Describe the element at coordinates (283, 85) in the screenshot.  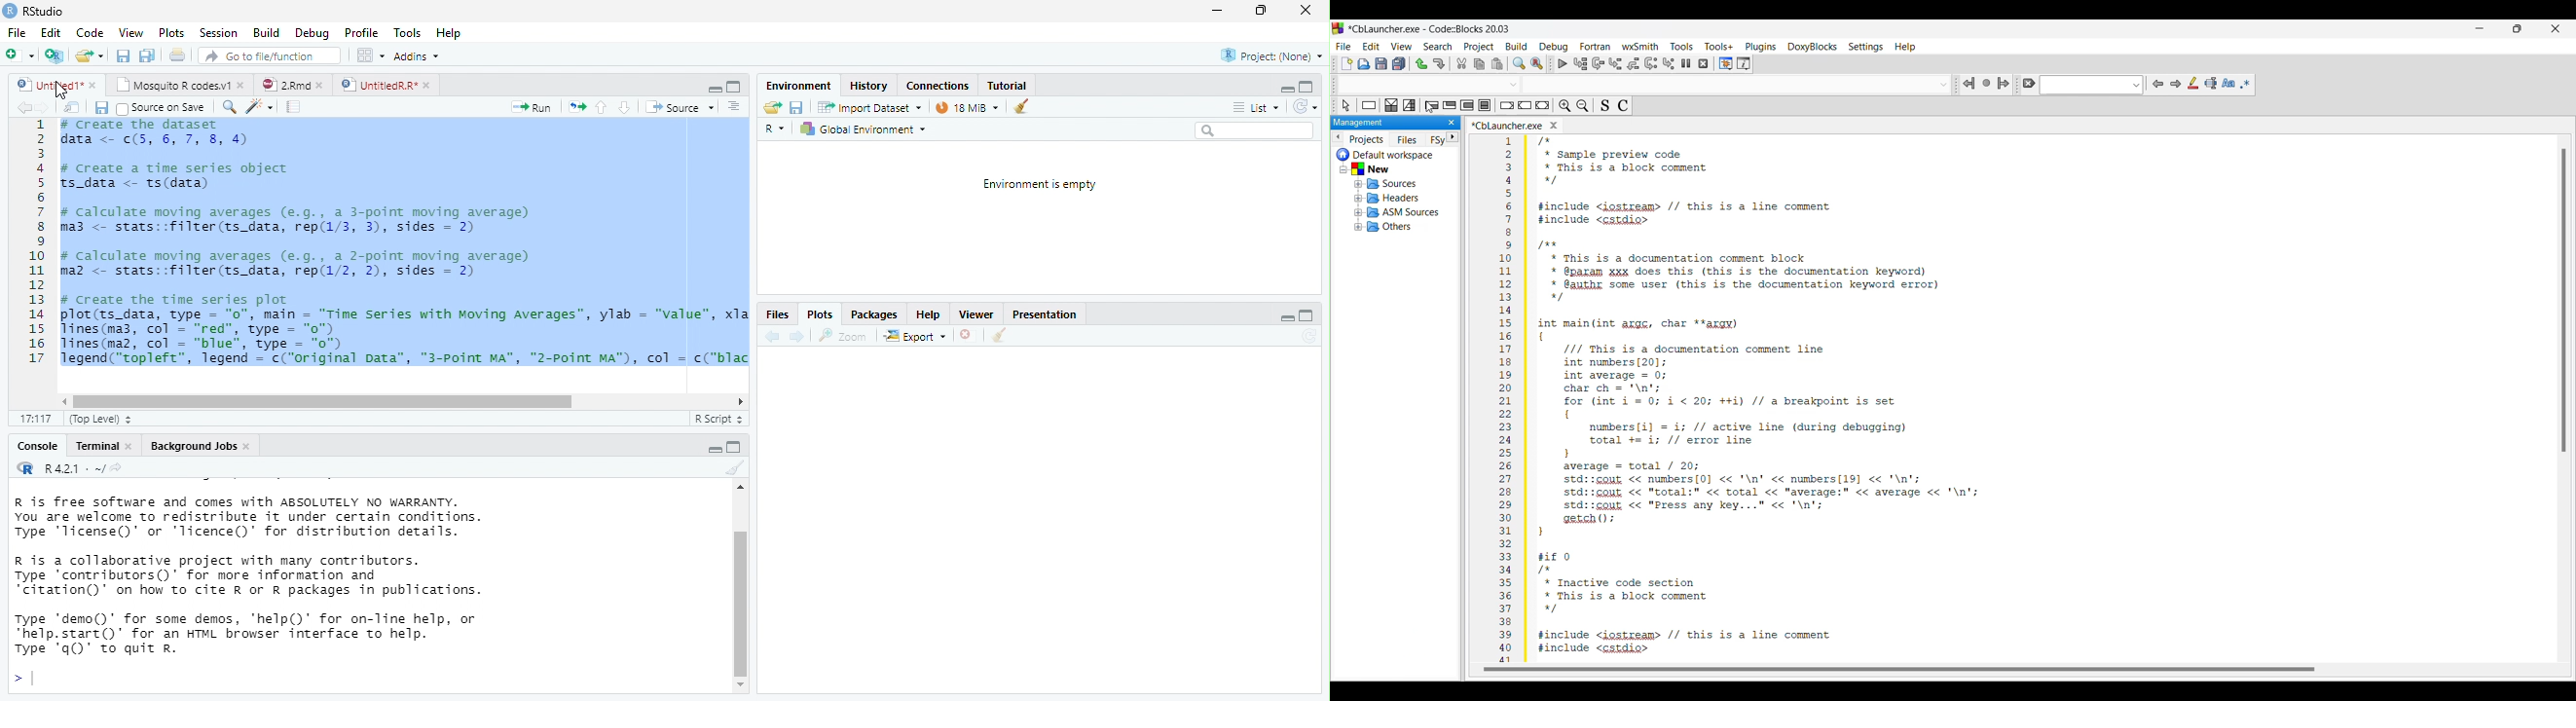
I see `2Rmd` at that location.